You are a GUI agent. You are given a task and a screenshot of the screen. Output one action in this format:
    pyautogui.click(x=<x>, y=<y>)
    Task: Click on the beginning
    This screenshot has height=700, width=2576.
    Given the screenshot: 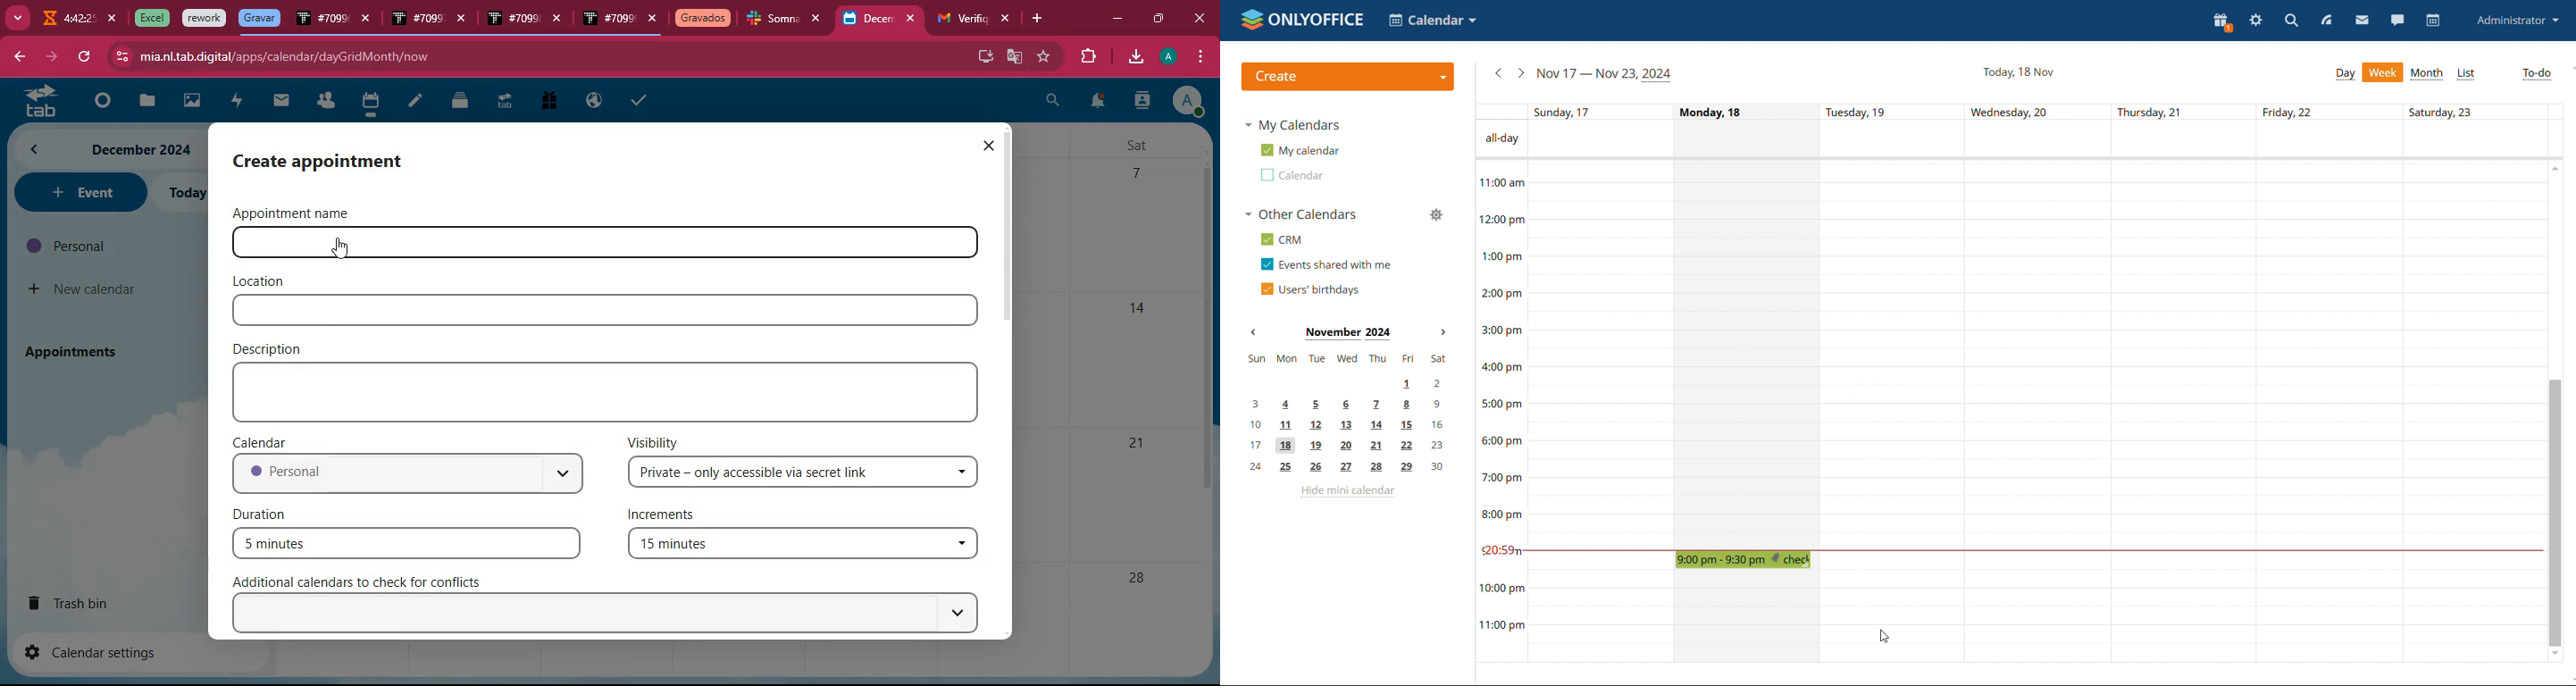 What is the action you would take?
    pyautogui.click(x=98, y=102)
    